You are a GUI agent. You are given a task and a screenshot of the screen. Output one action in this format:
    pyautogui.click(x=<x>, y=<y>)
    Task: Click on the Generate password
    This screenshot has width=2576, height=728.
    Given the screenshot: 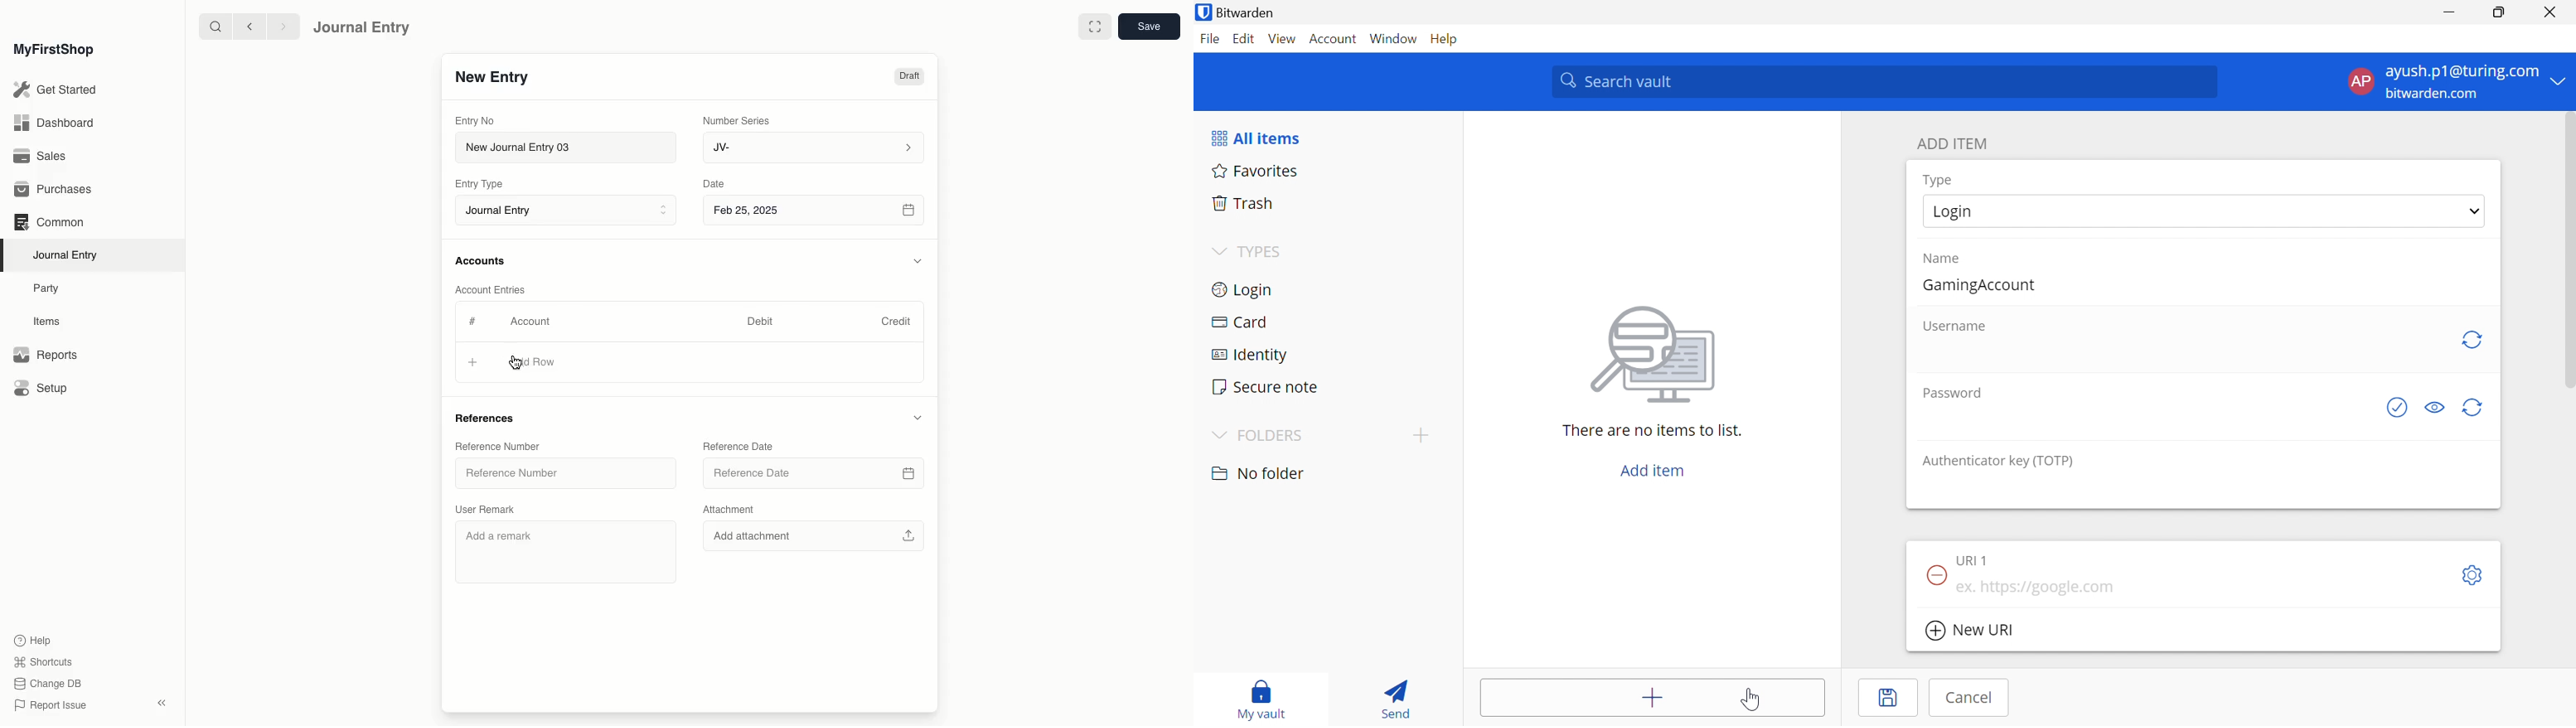 What is the action you would take?
    pyautogui.click(x=2475, y=407)
    